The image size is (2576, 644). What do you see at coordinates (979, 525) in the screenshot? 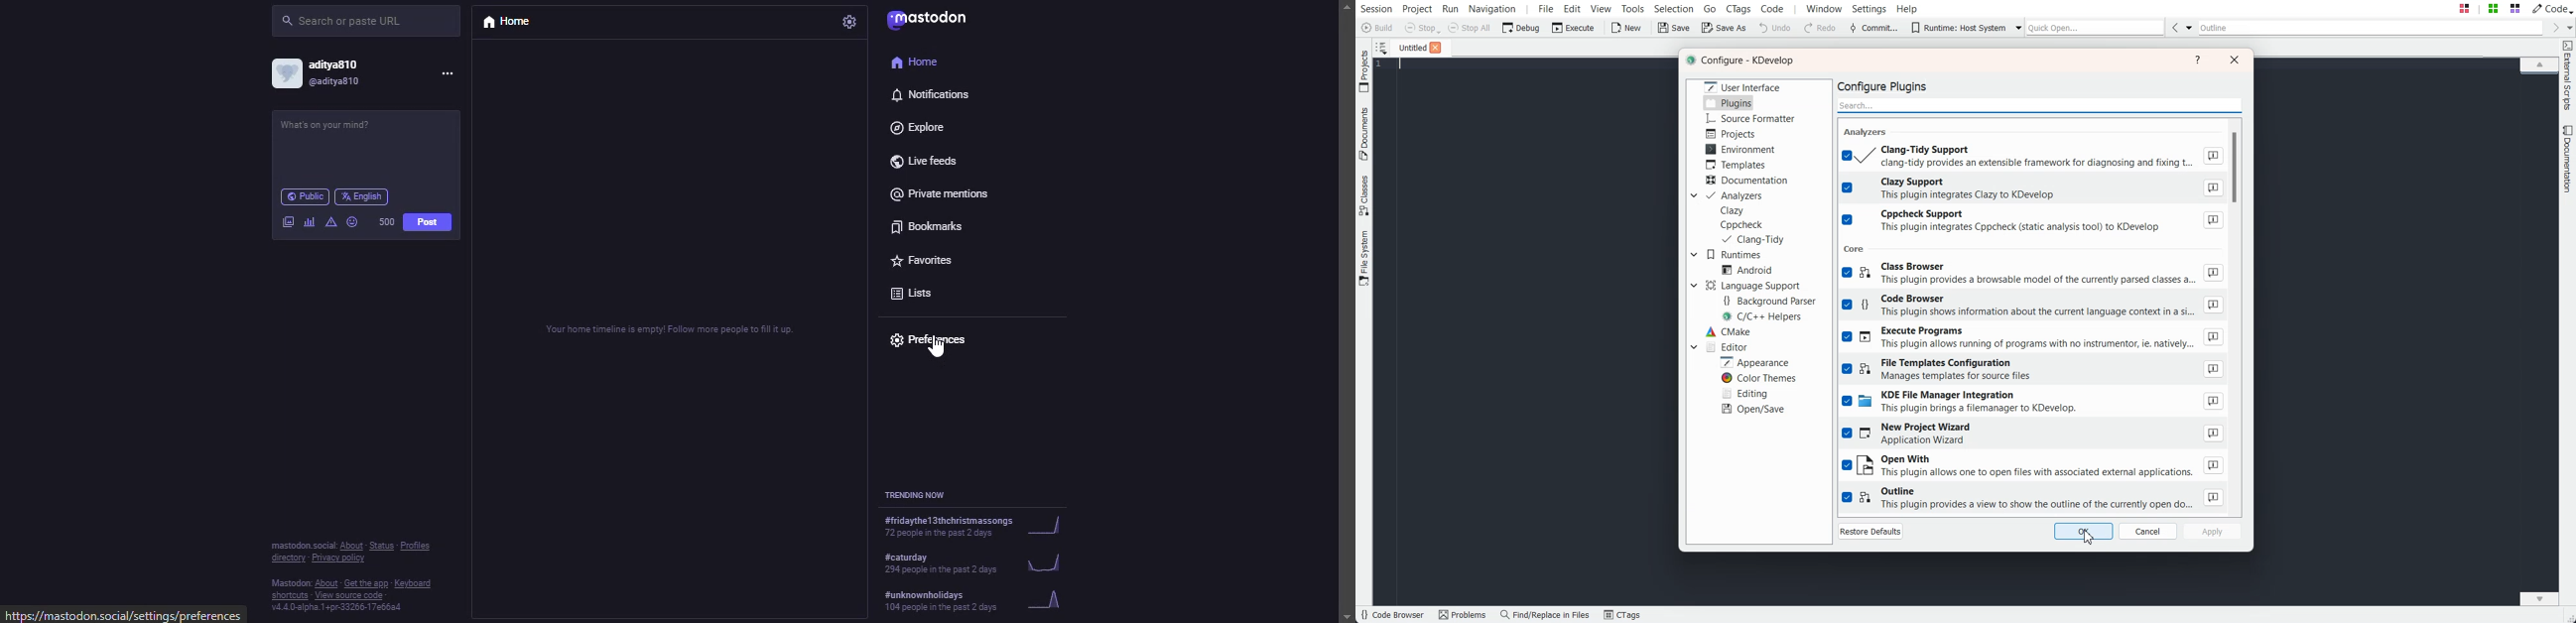
I see `trending` at bounding box center [979, 525].